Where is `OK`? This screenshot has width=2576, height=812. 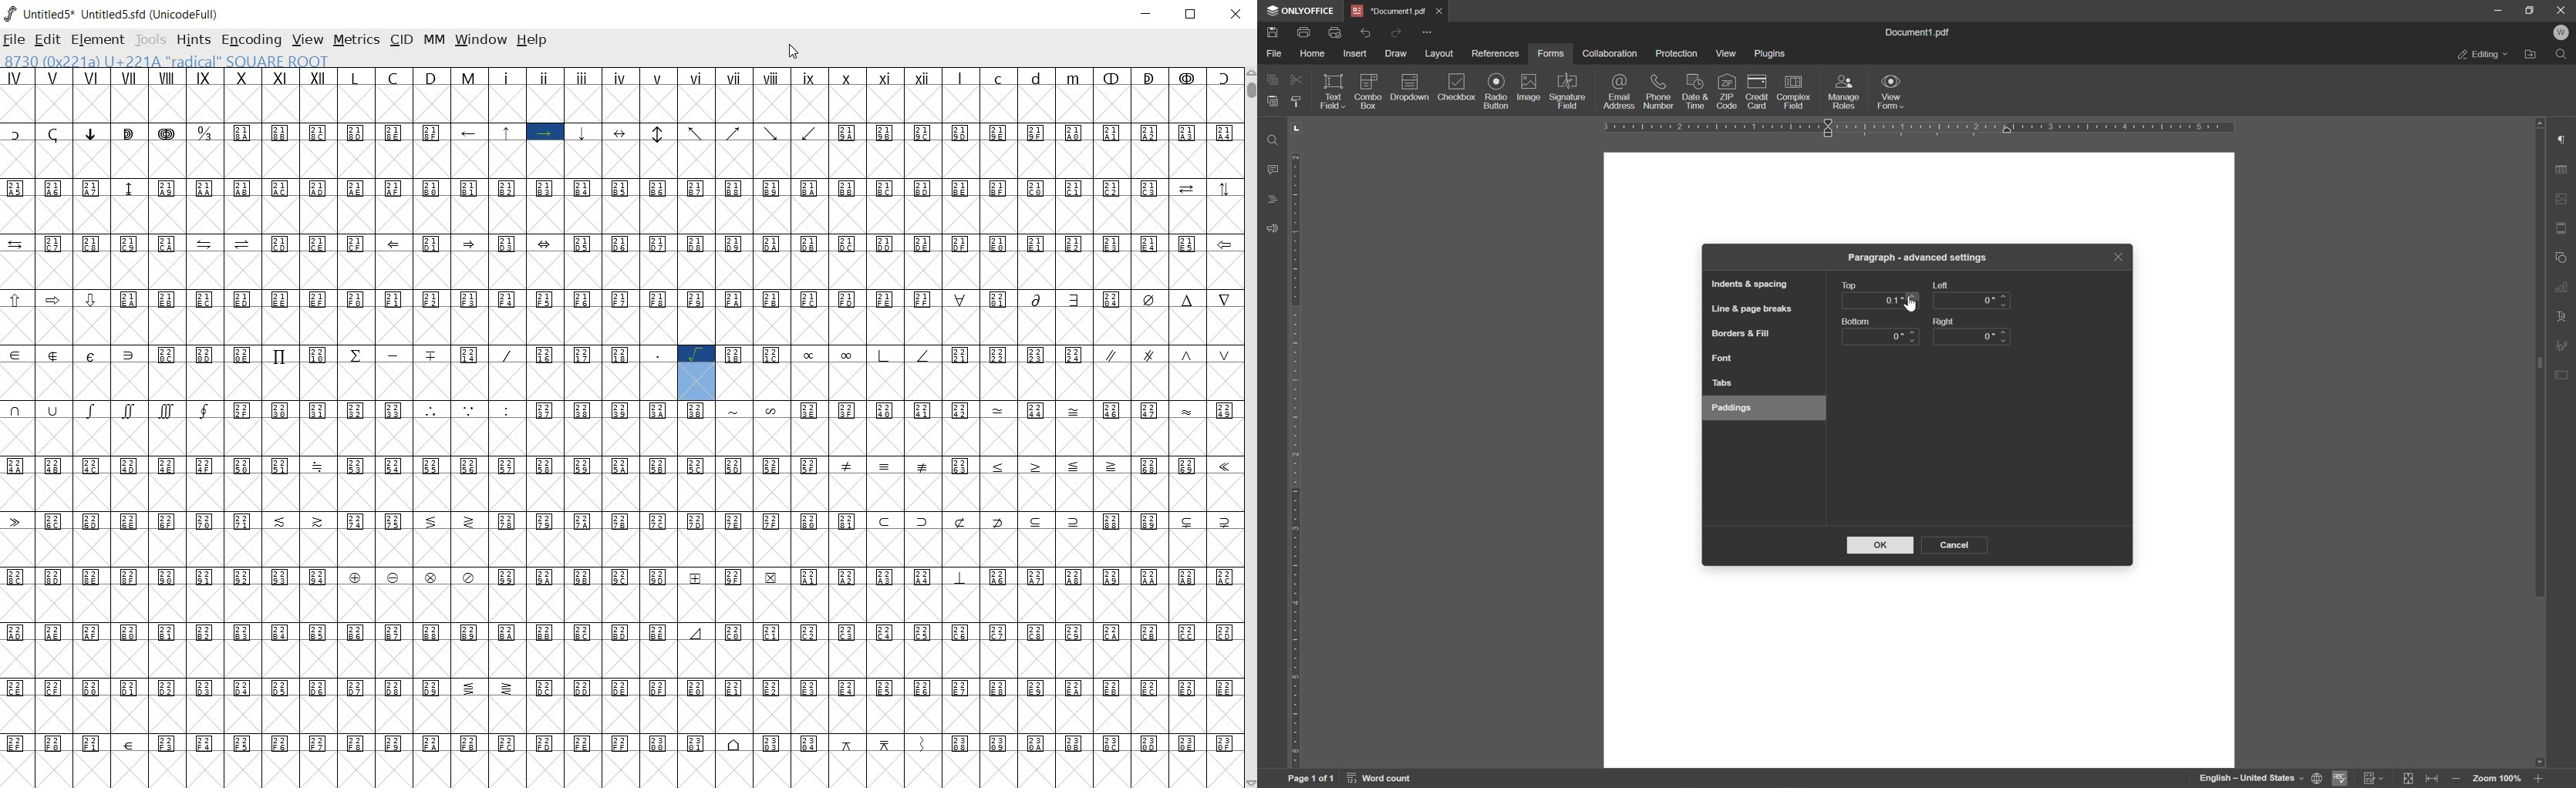
OK is located at coordinates (1881, 544).